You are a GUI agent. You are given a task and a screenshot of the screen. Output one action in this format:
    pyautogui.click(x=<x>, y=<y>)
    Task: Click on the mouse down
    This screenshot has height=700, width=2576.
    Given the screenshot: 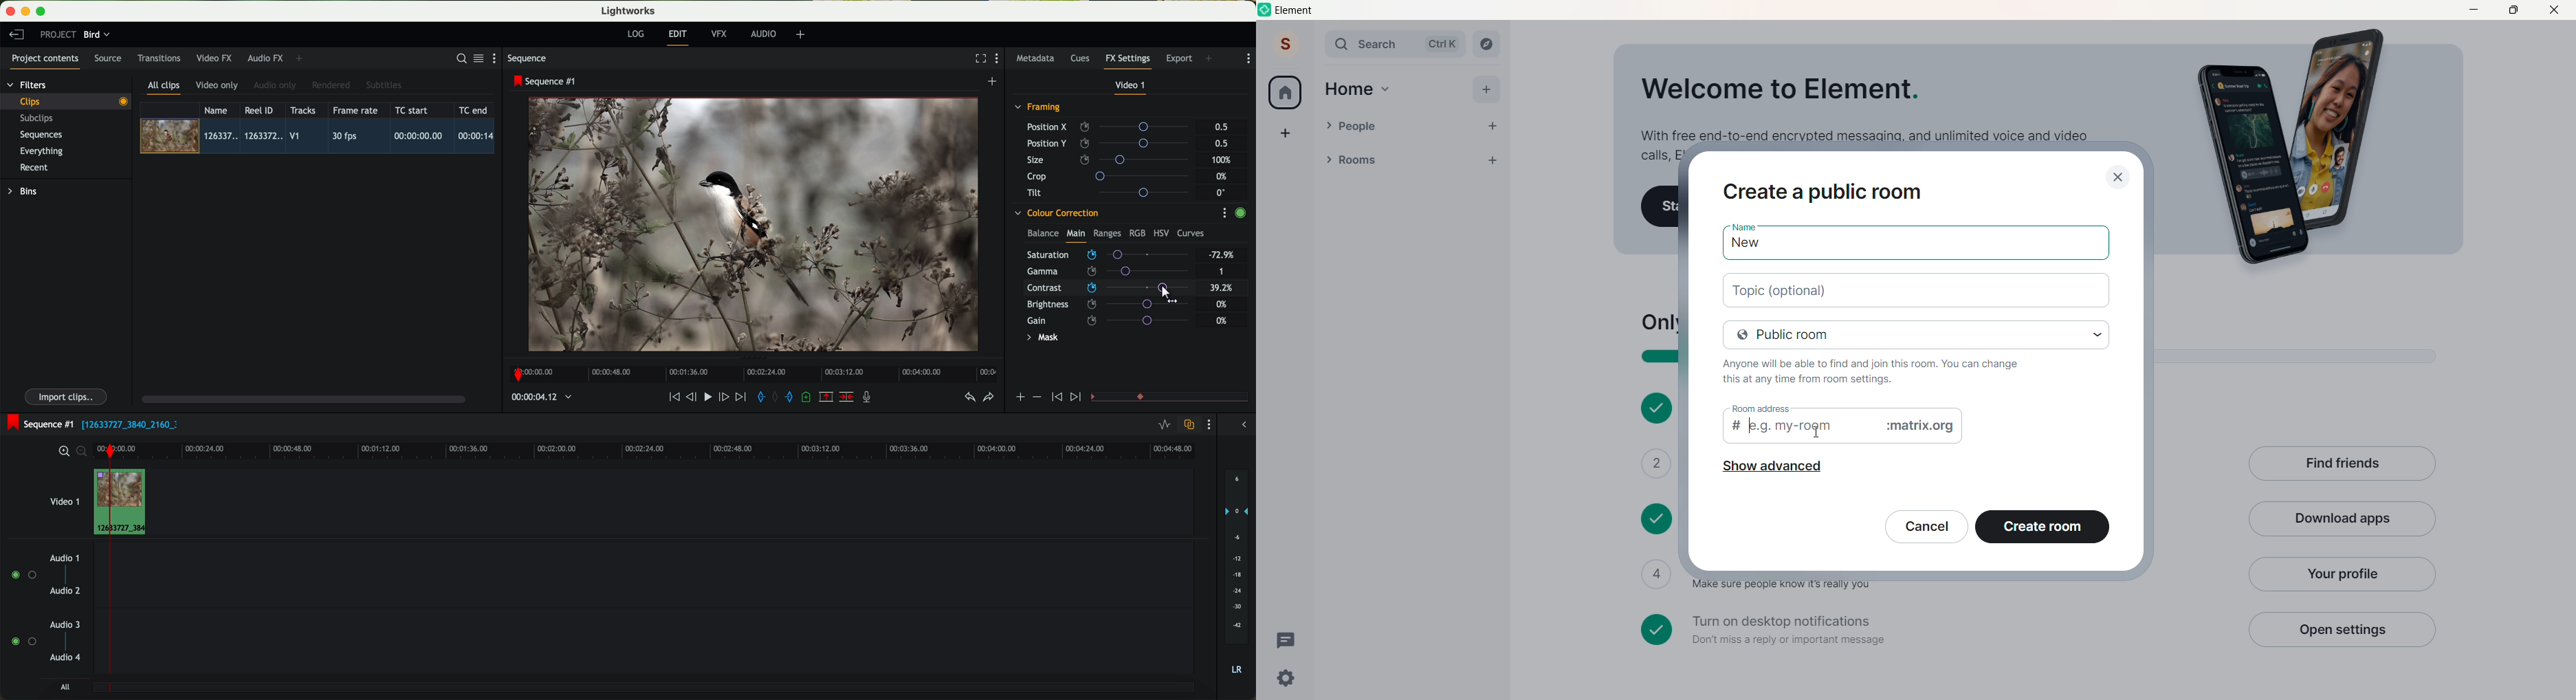 What is the action you would take?
    pyautogui.click(x=1167, y=293)
    